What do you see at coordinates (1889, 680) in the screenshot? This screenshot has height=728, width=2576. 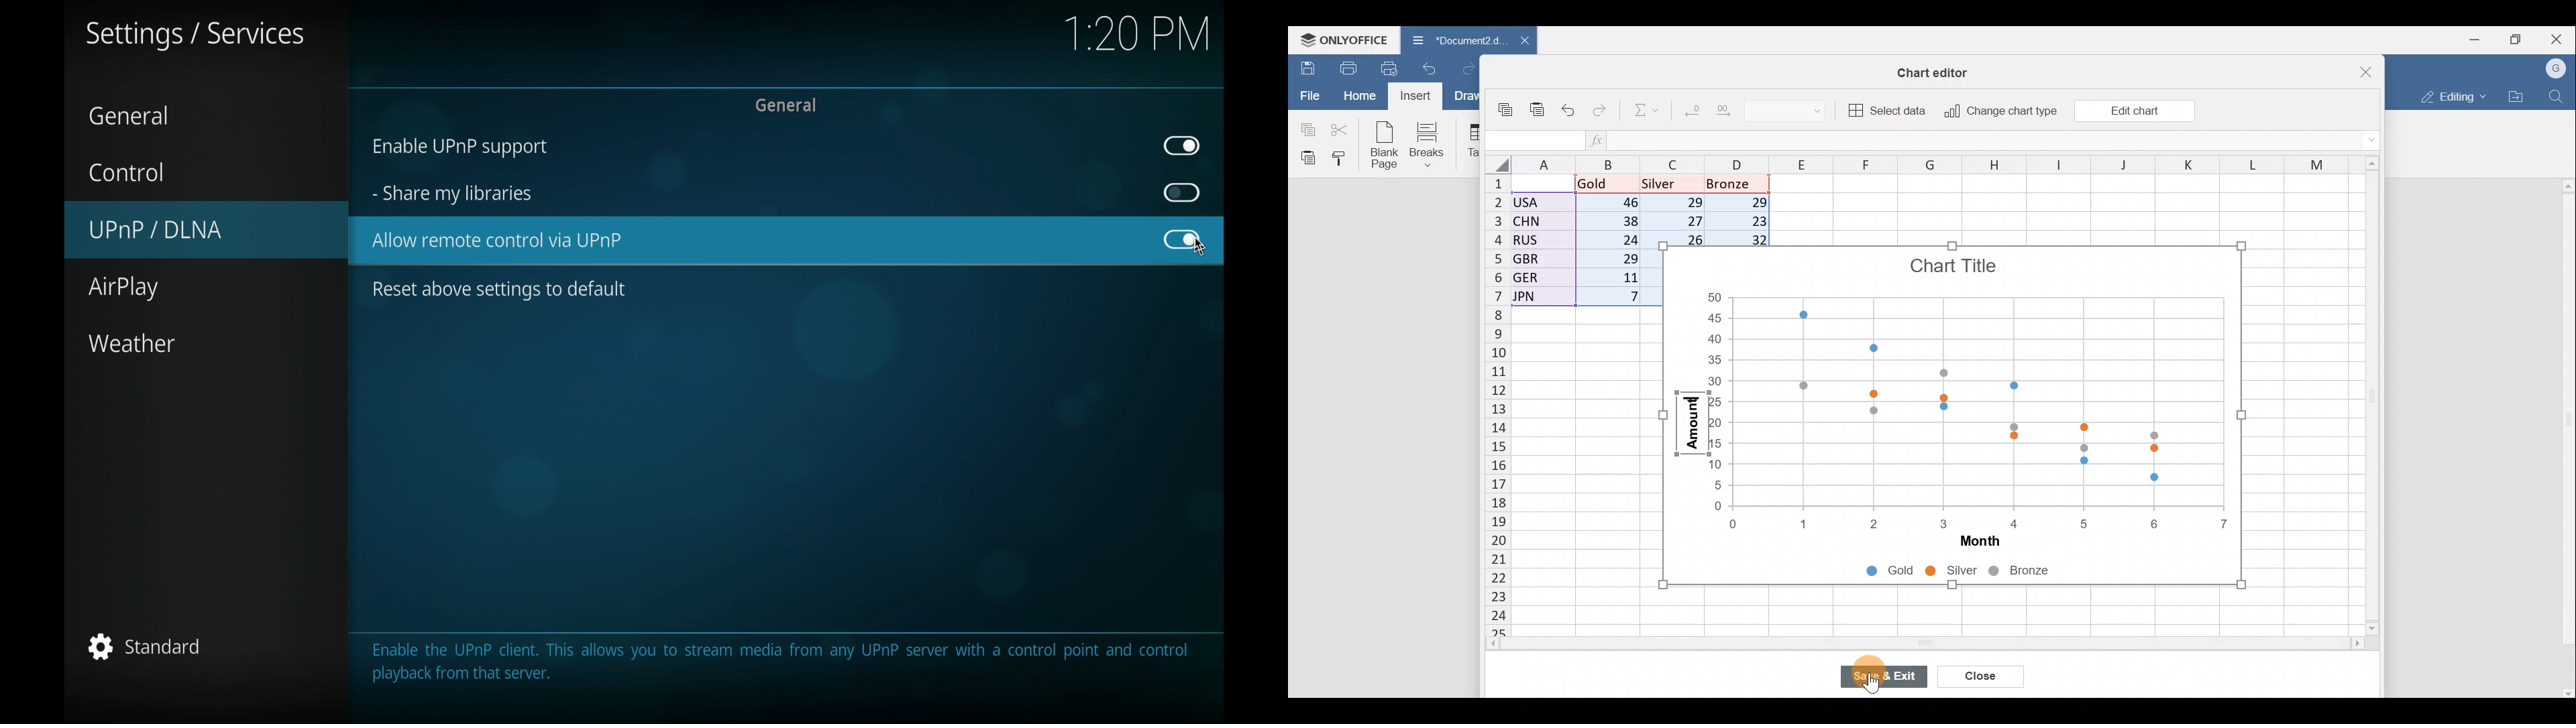 I see `Cursor on Save & exit` at bounding box center [1889, 680].